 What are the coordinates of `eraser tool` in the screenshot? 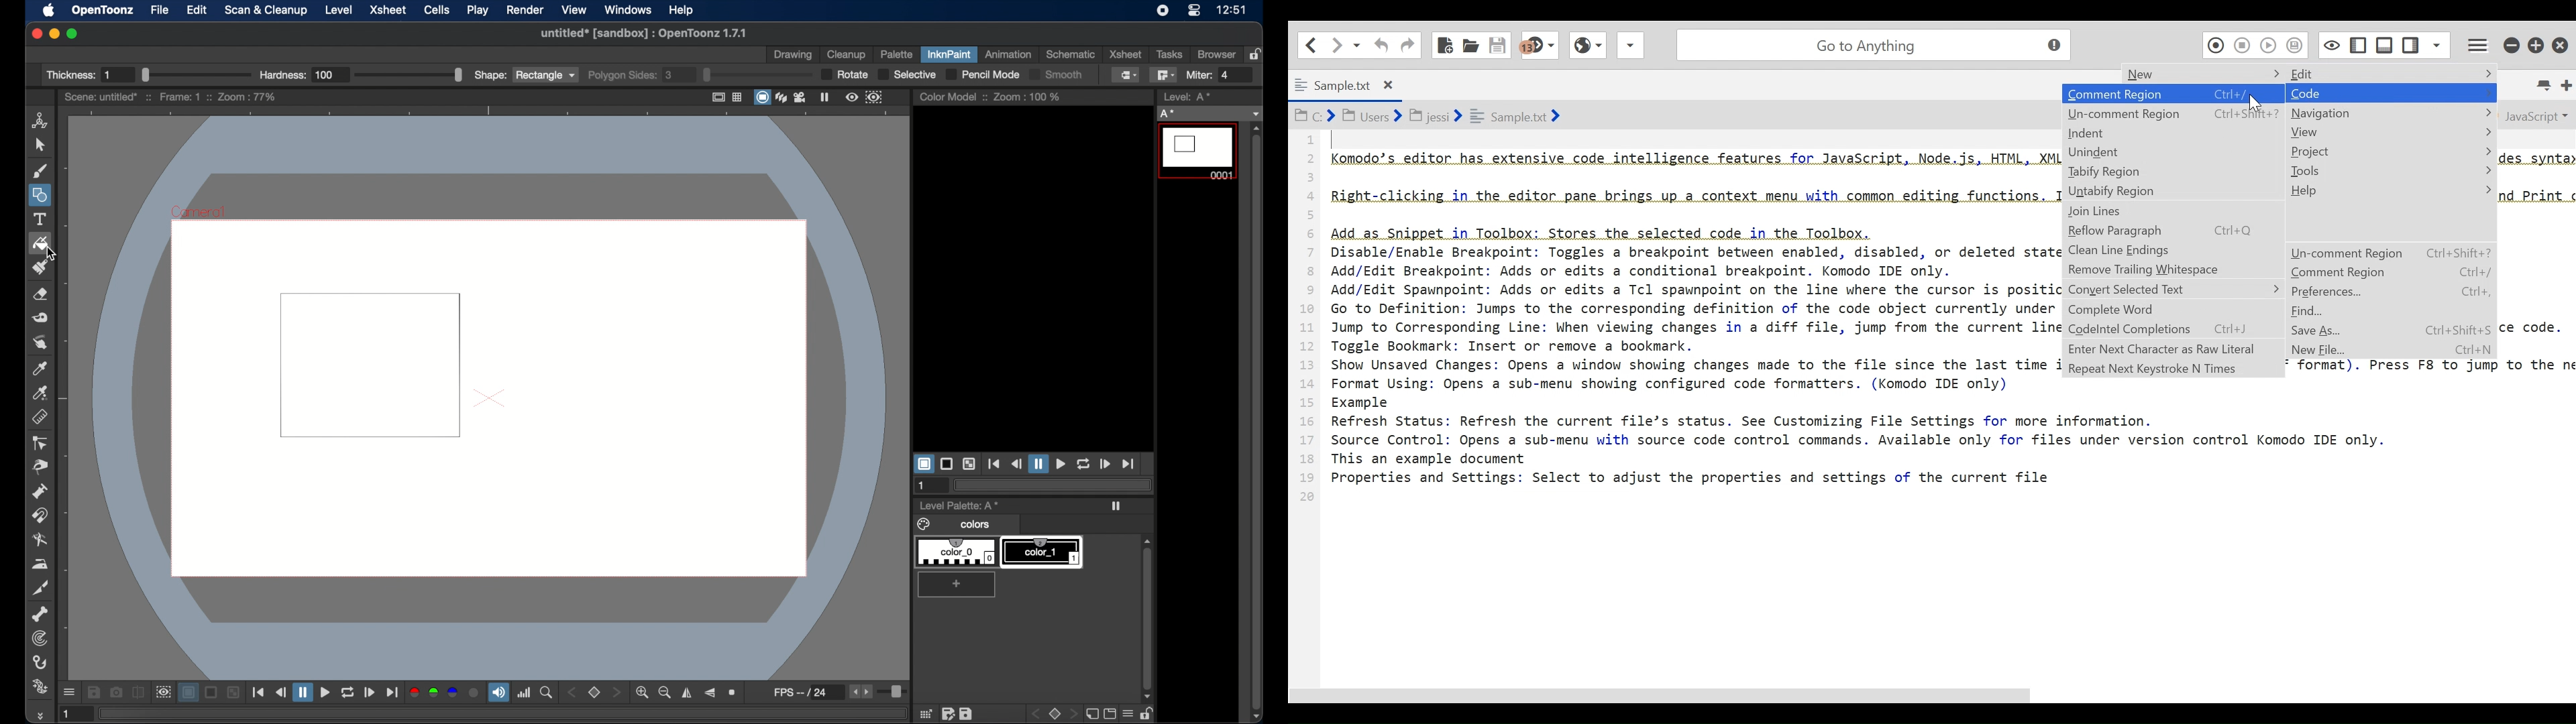 It's located at (40, 294).